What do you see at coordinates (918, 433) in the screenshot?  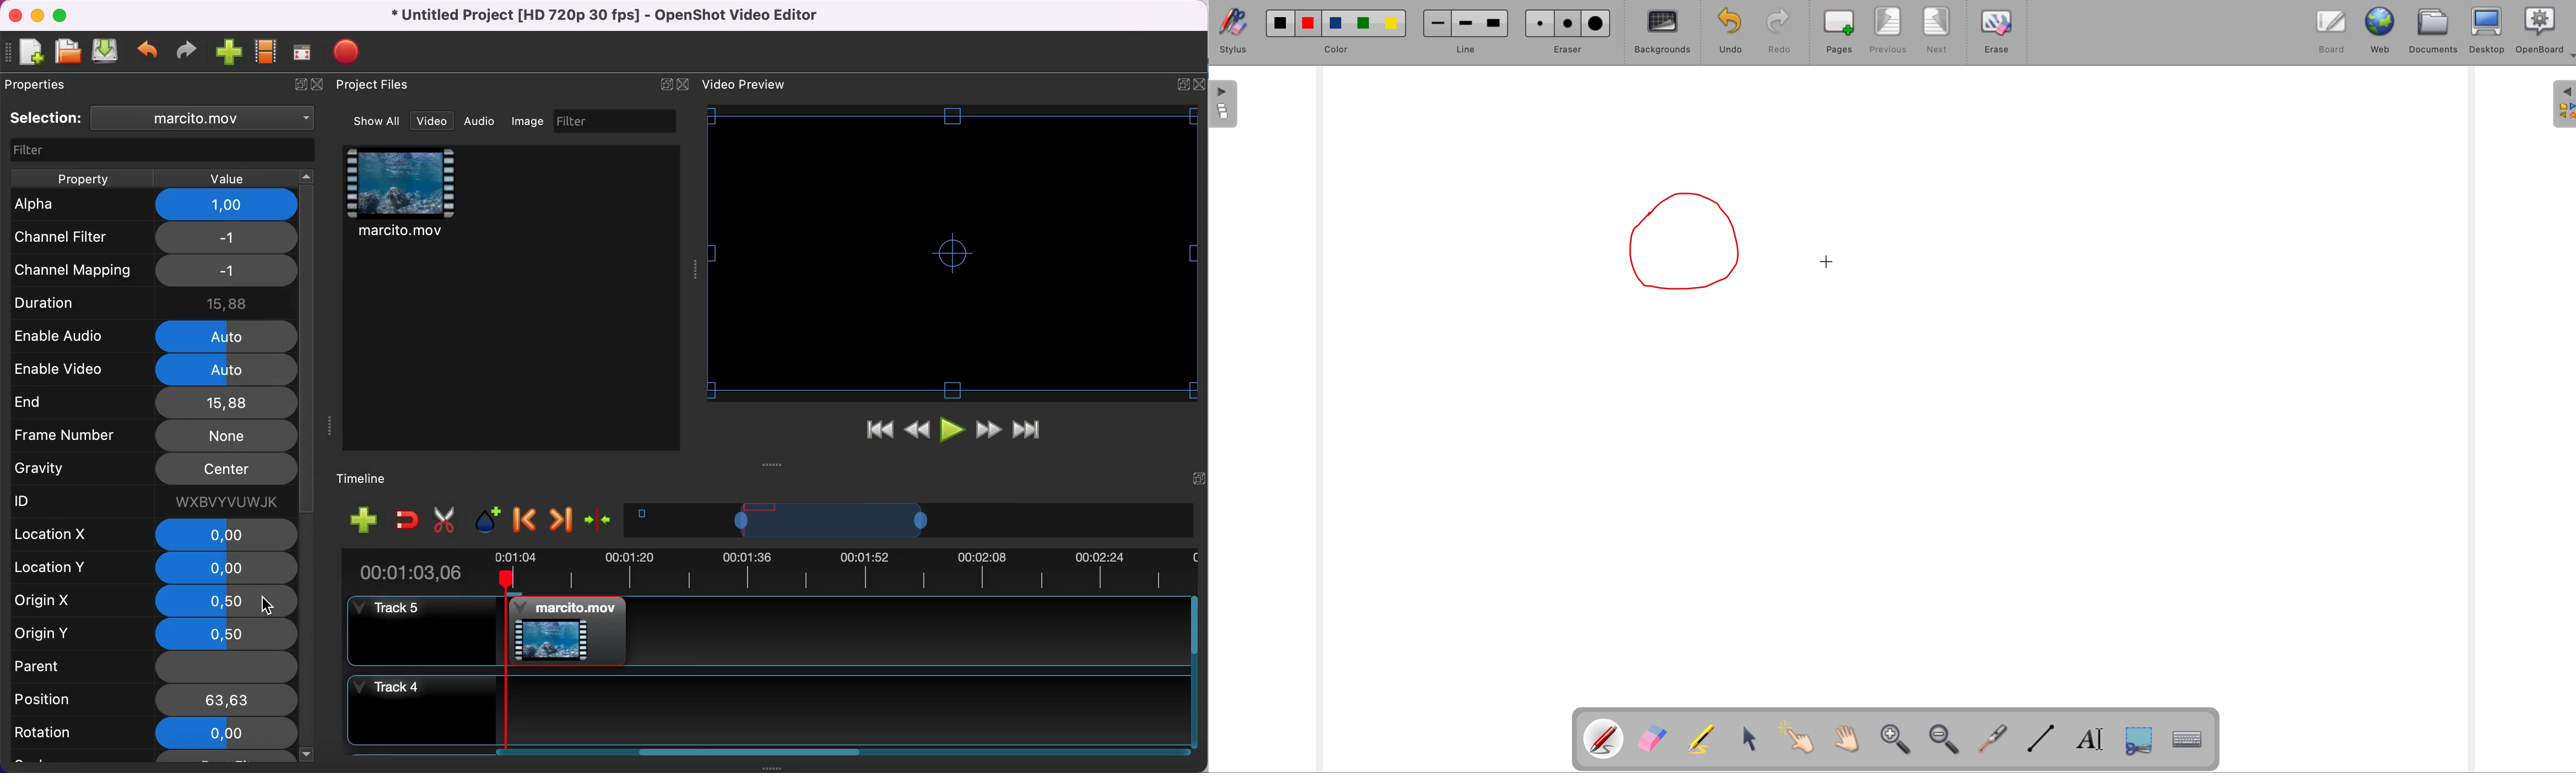 I see `rewind` at bounding box center [918, 433].